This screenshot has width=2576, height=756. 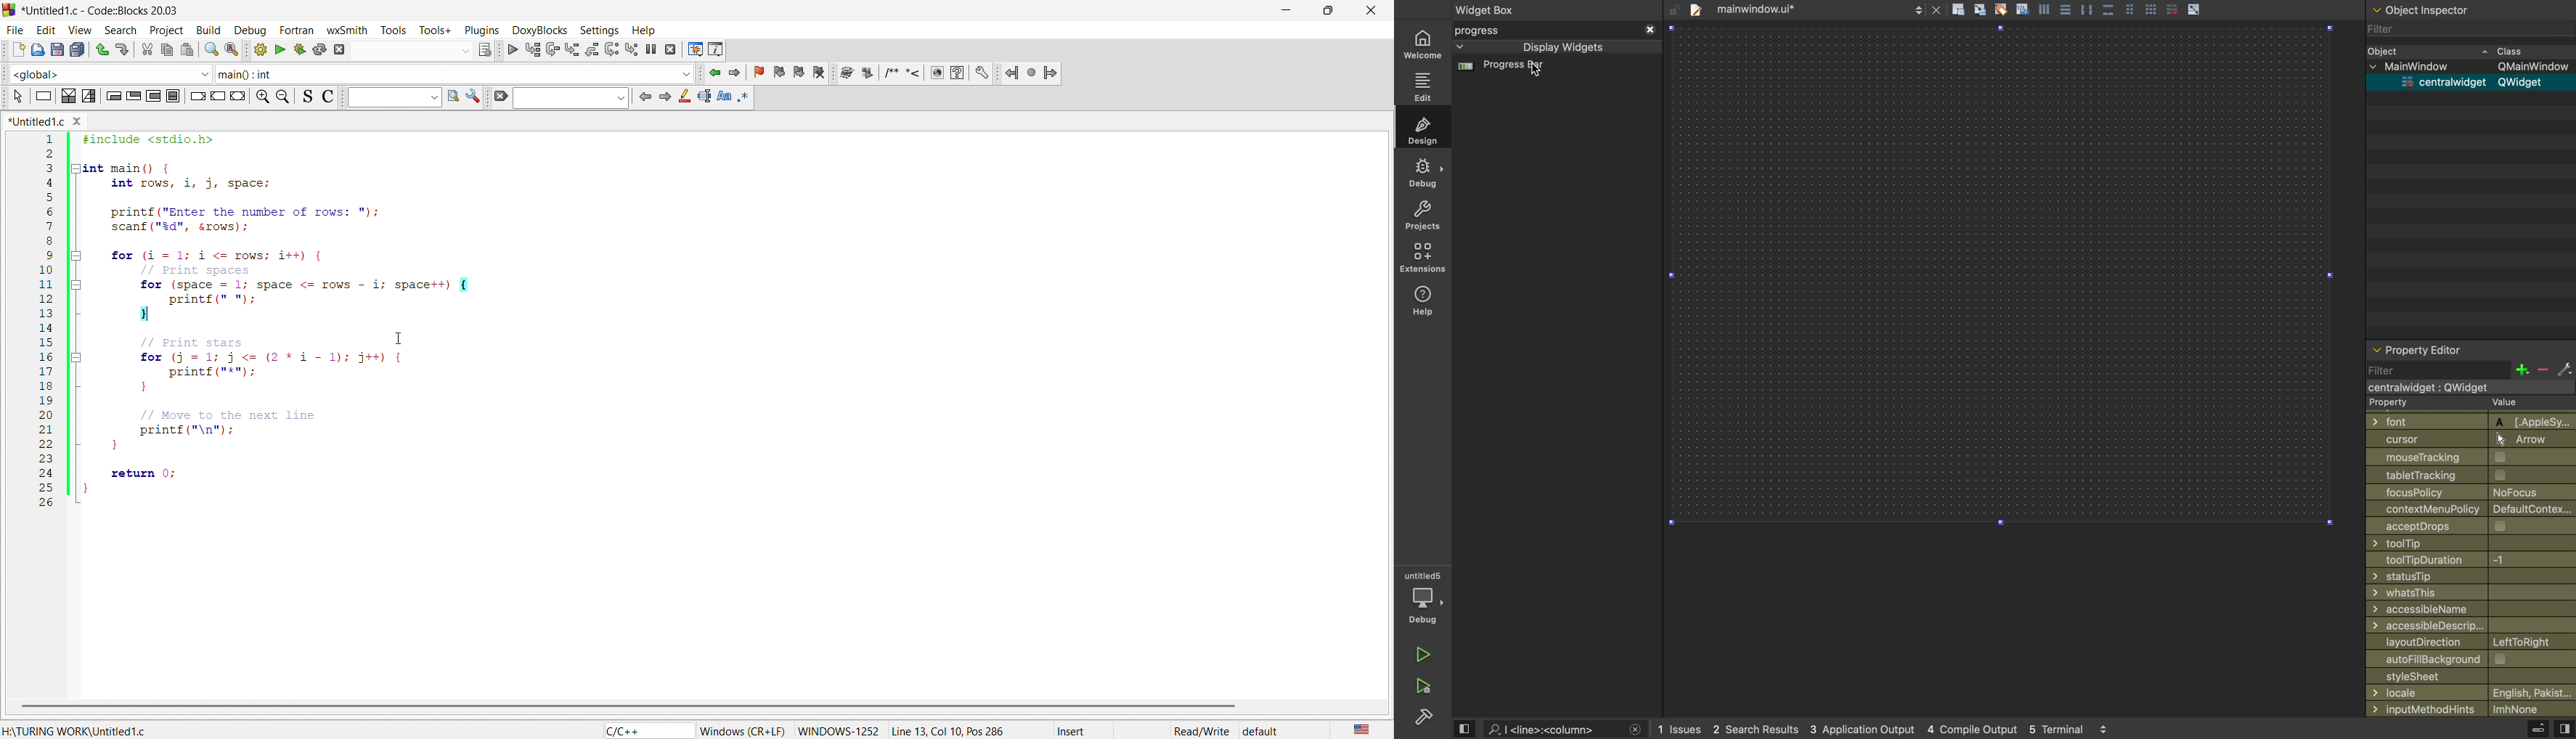 What do you see at coordinates (15, 28) in the screenshot?
I see `file` at bounding box center [15, 28].